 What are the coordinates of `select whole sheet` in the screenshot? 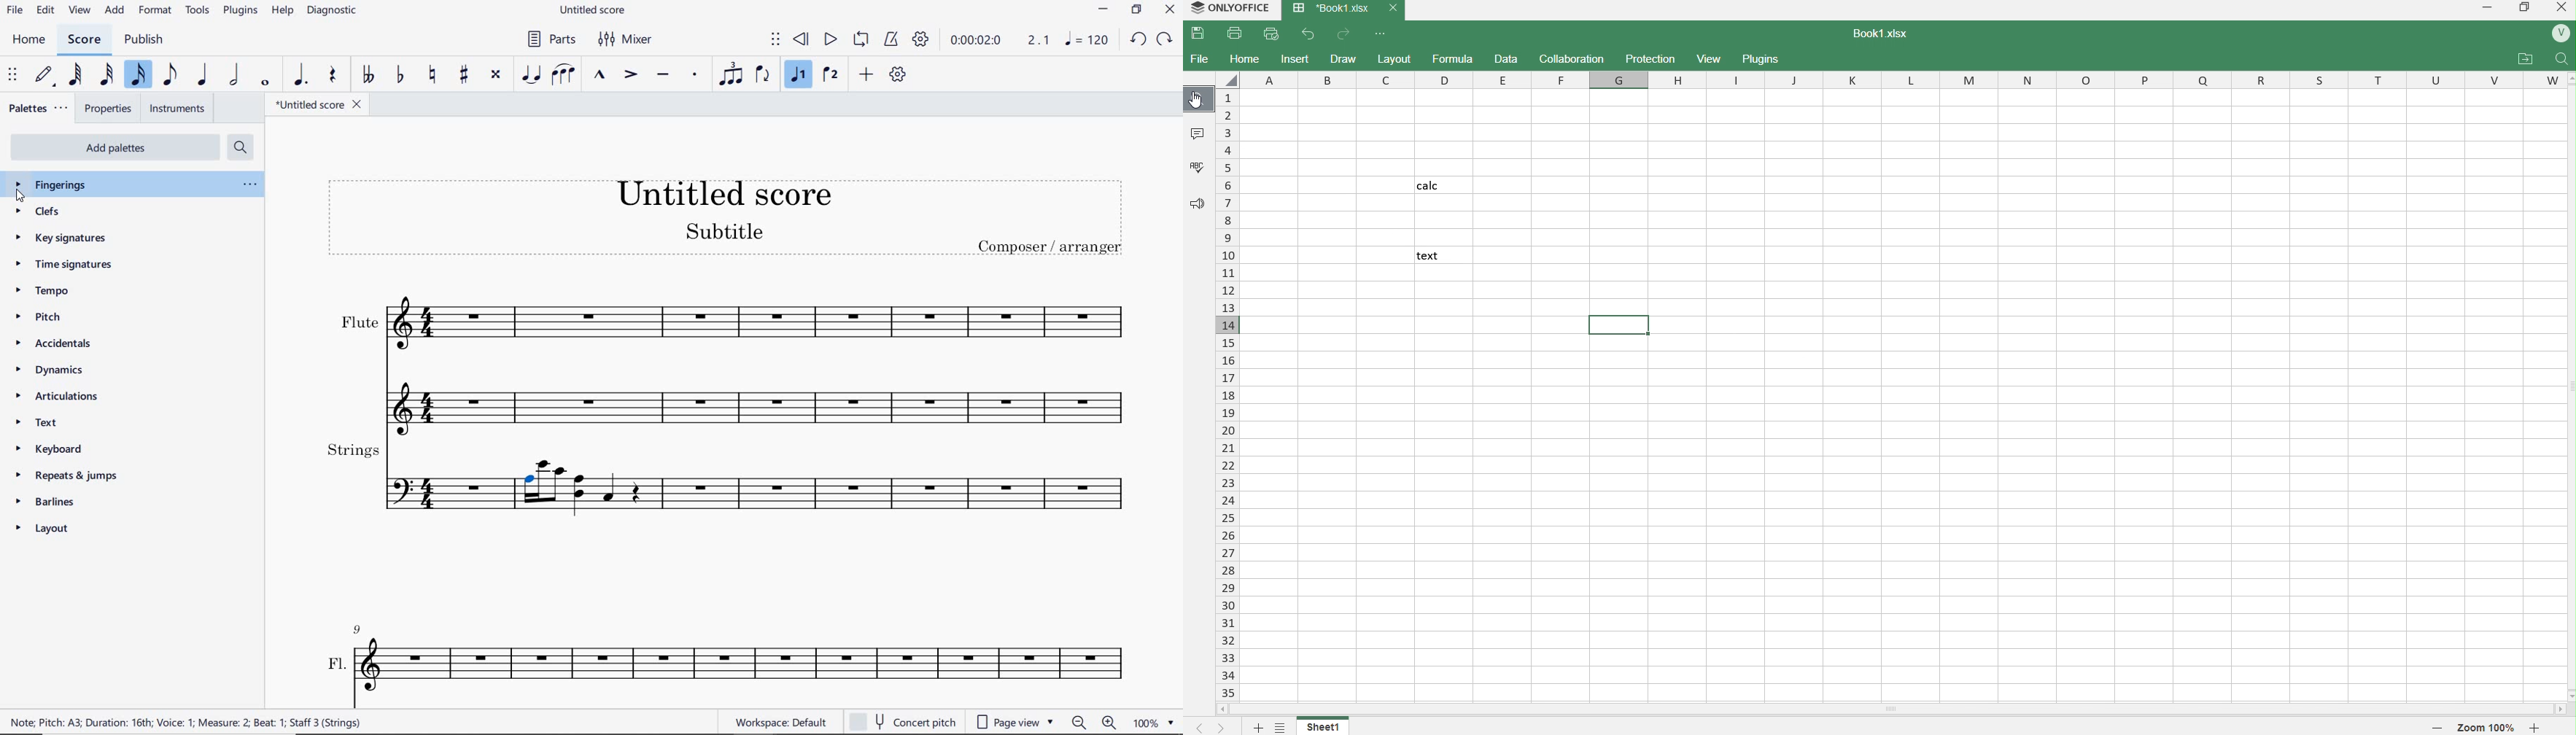 It's located at (1227, 78).